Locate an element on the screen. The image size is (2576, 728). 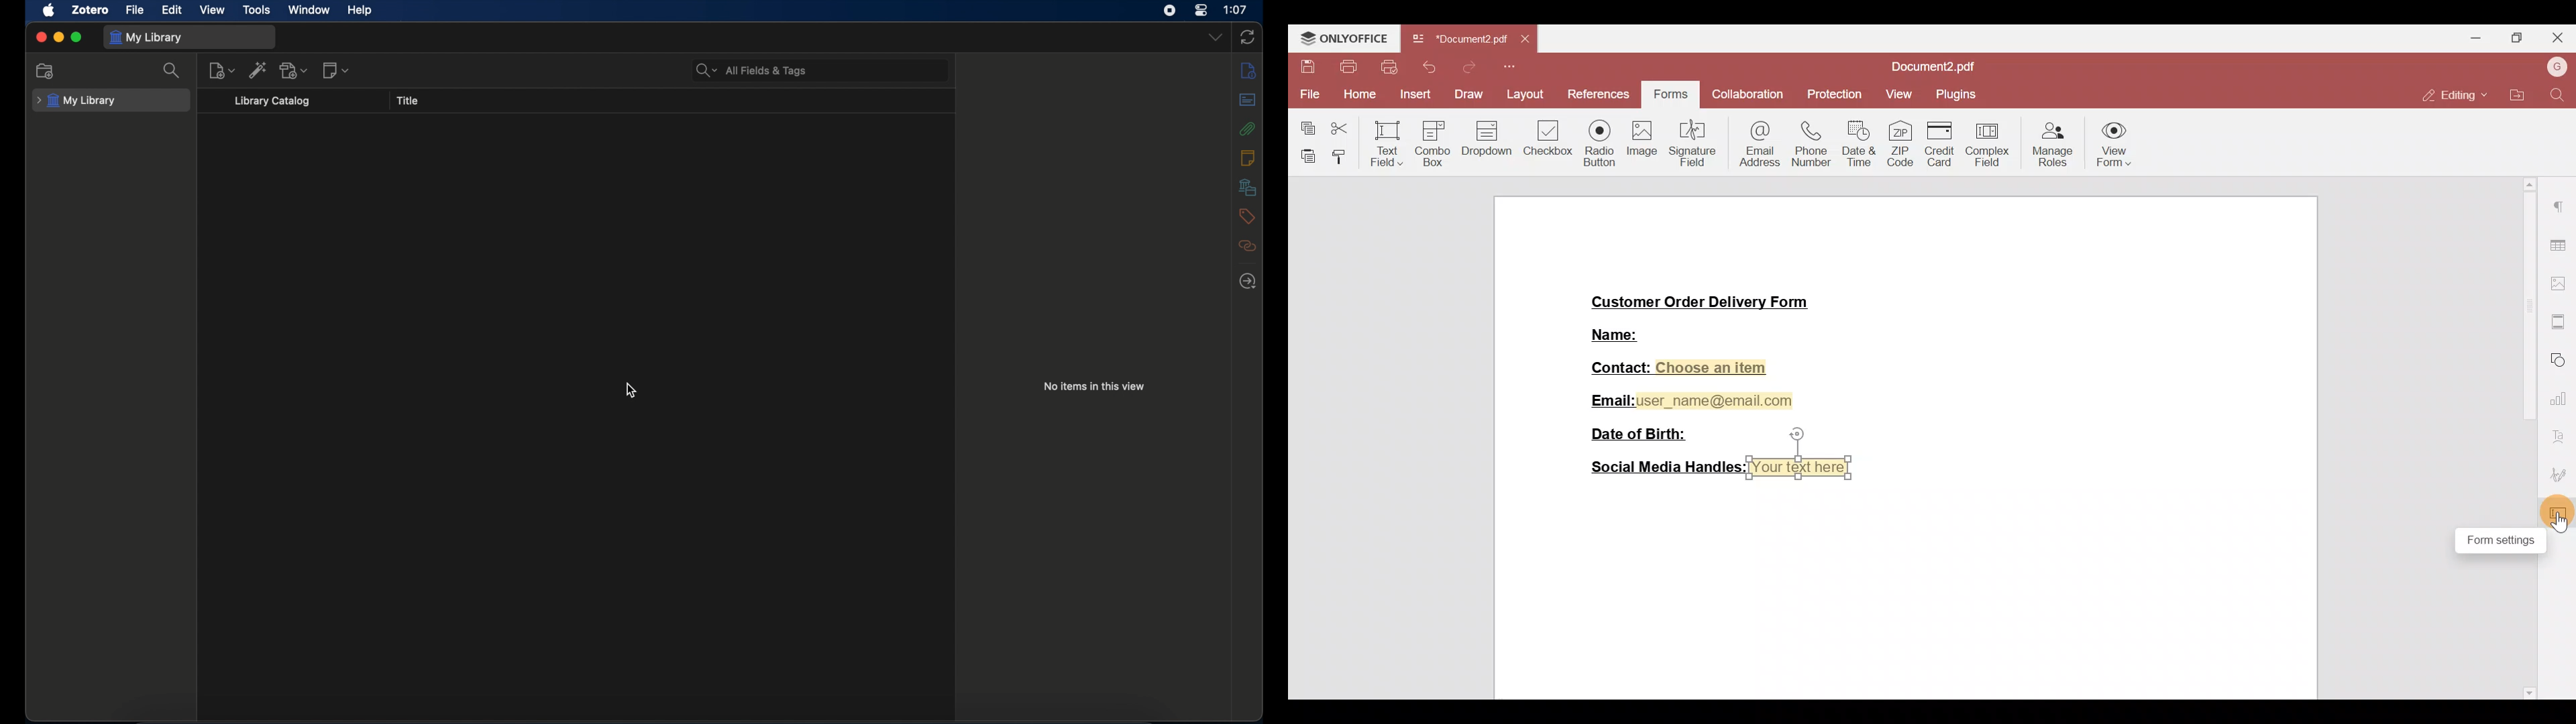
Image settings is located at coordinates (2561, 278).